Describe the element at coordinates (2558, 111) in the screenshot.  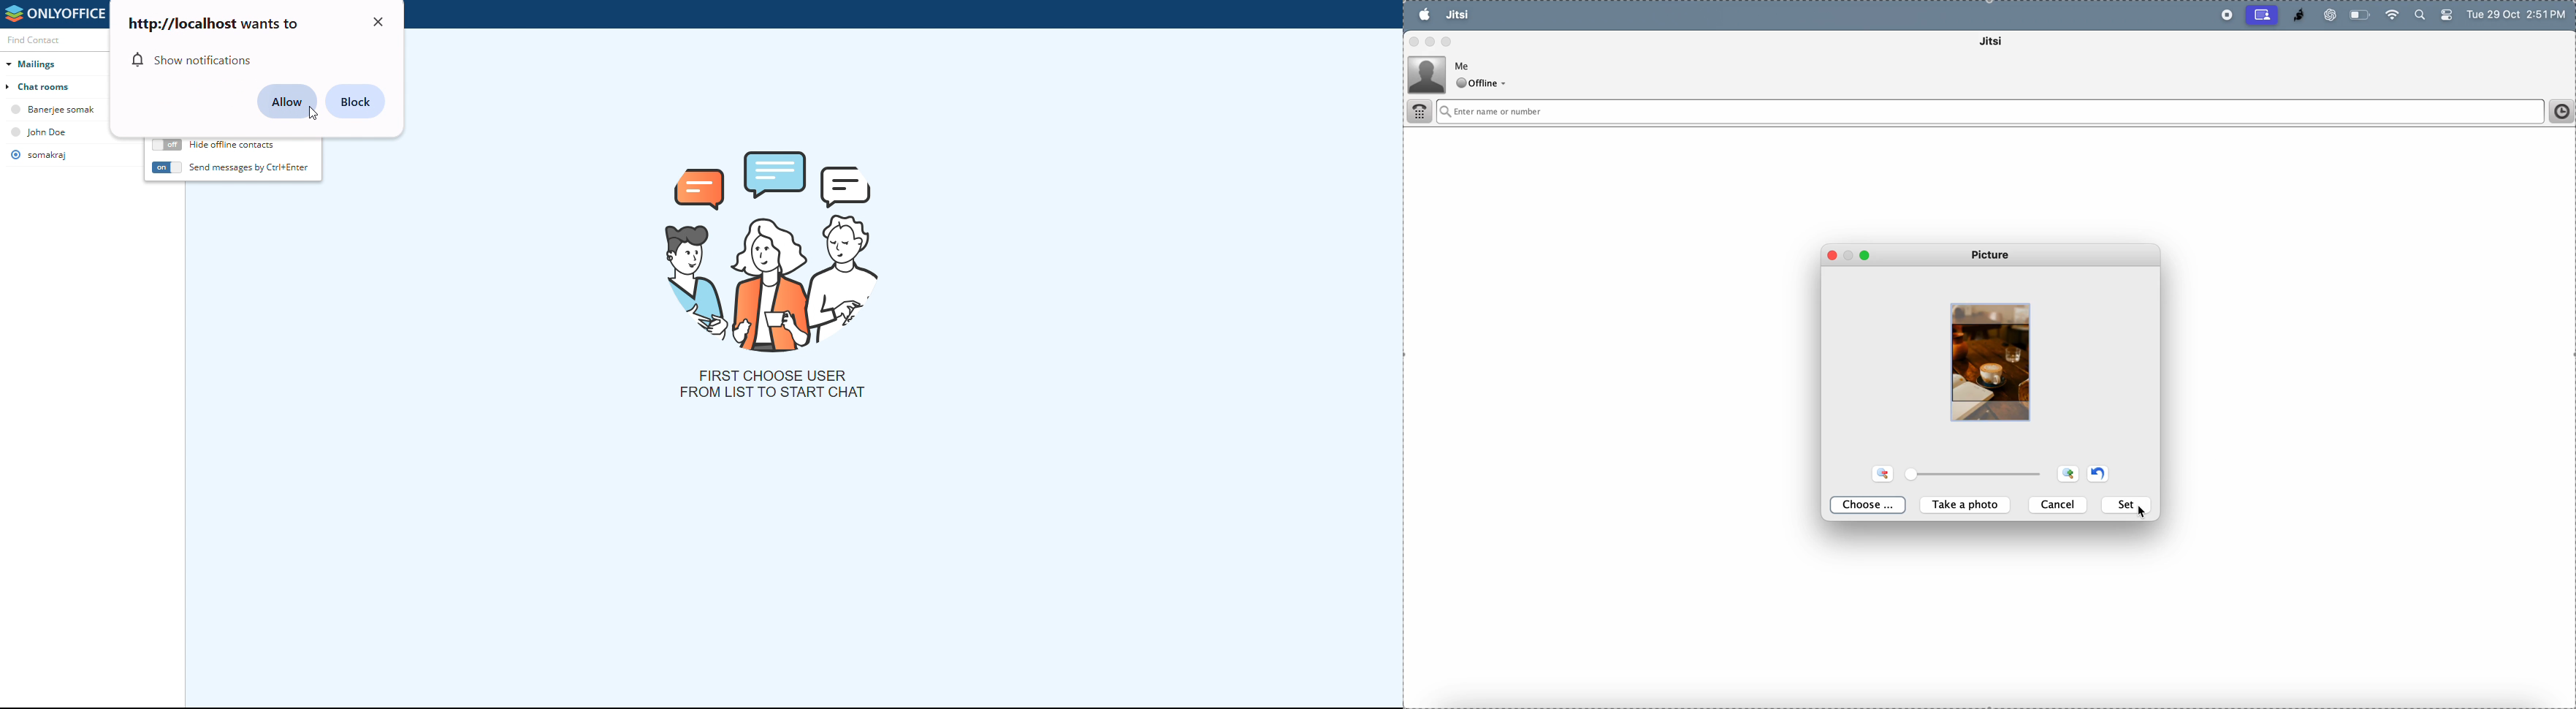
I see `time frame` at that location.